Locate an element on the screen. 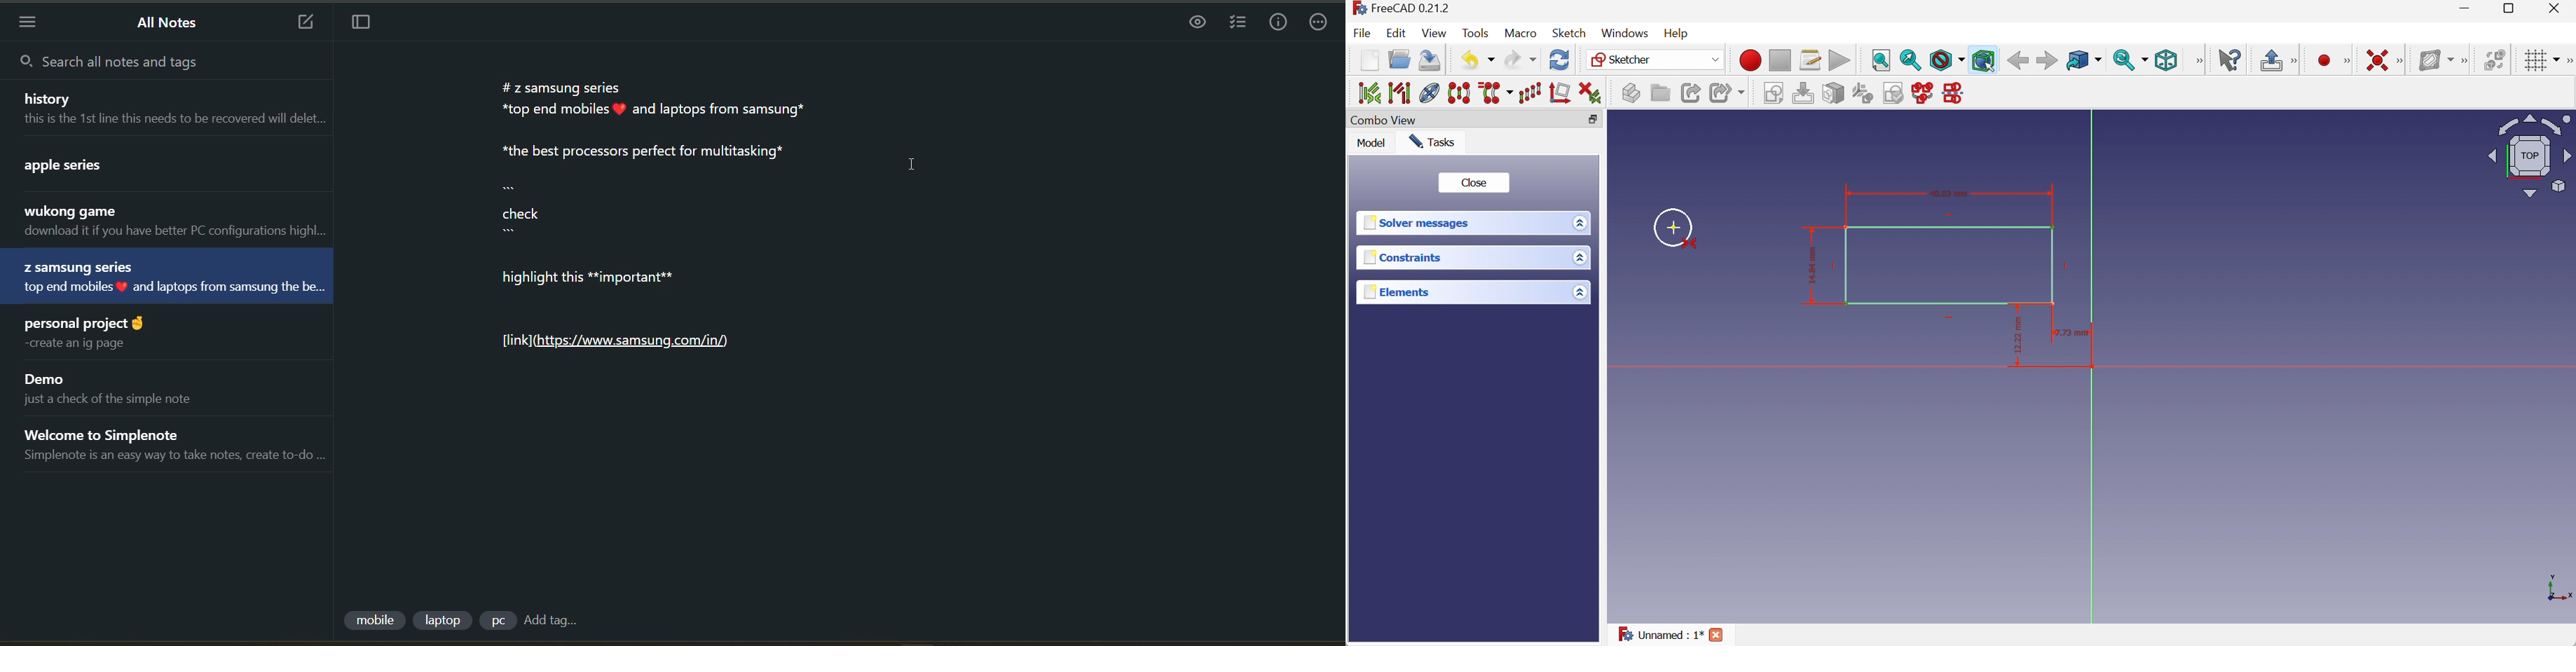  Elements is located at coordinates (1401, 291).